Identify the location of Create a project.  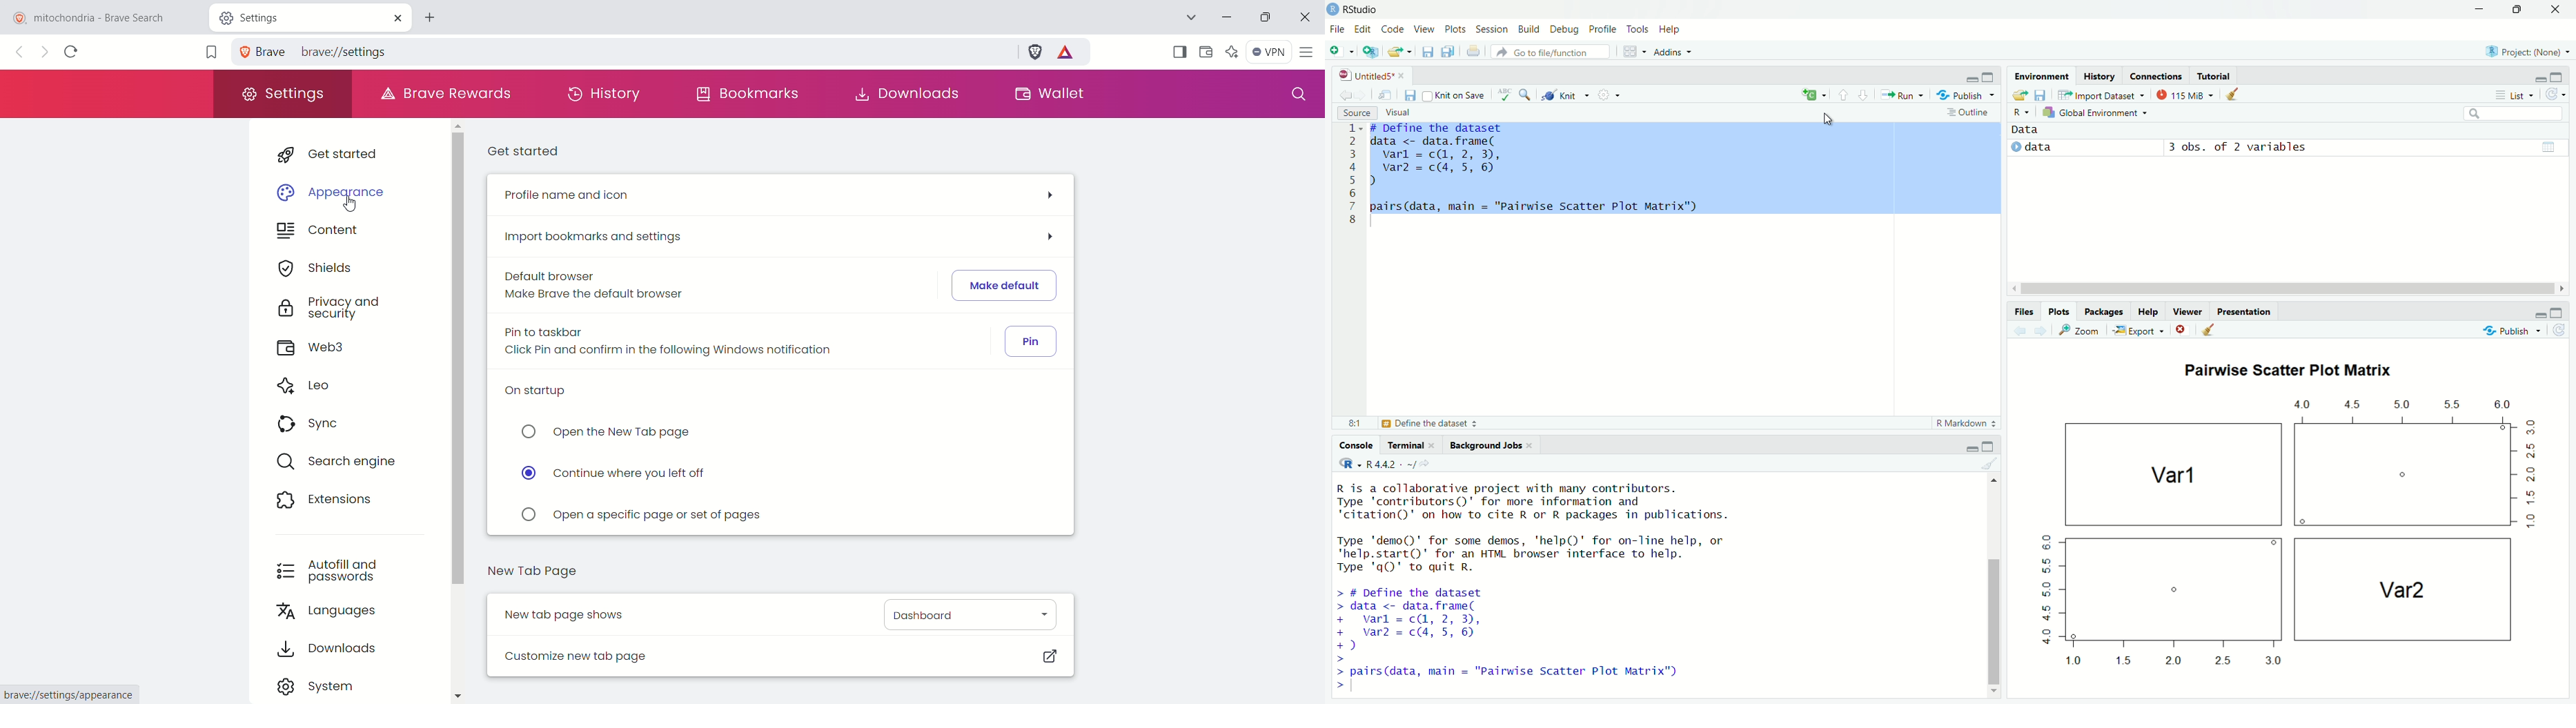
(1371, 50).